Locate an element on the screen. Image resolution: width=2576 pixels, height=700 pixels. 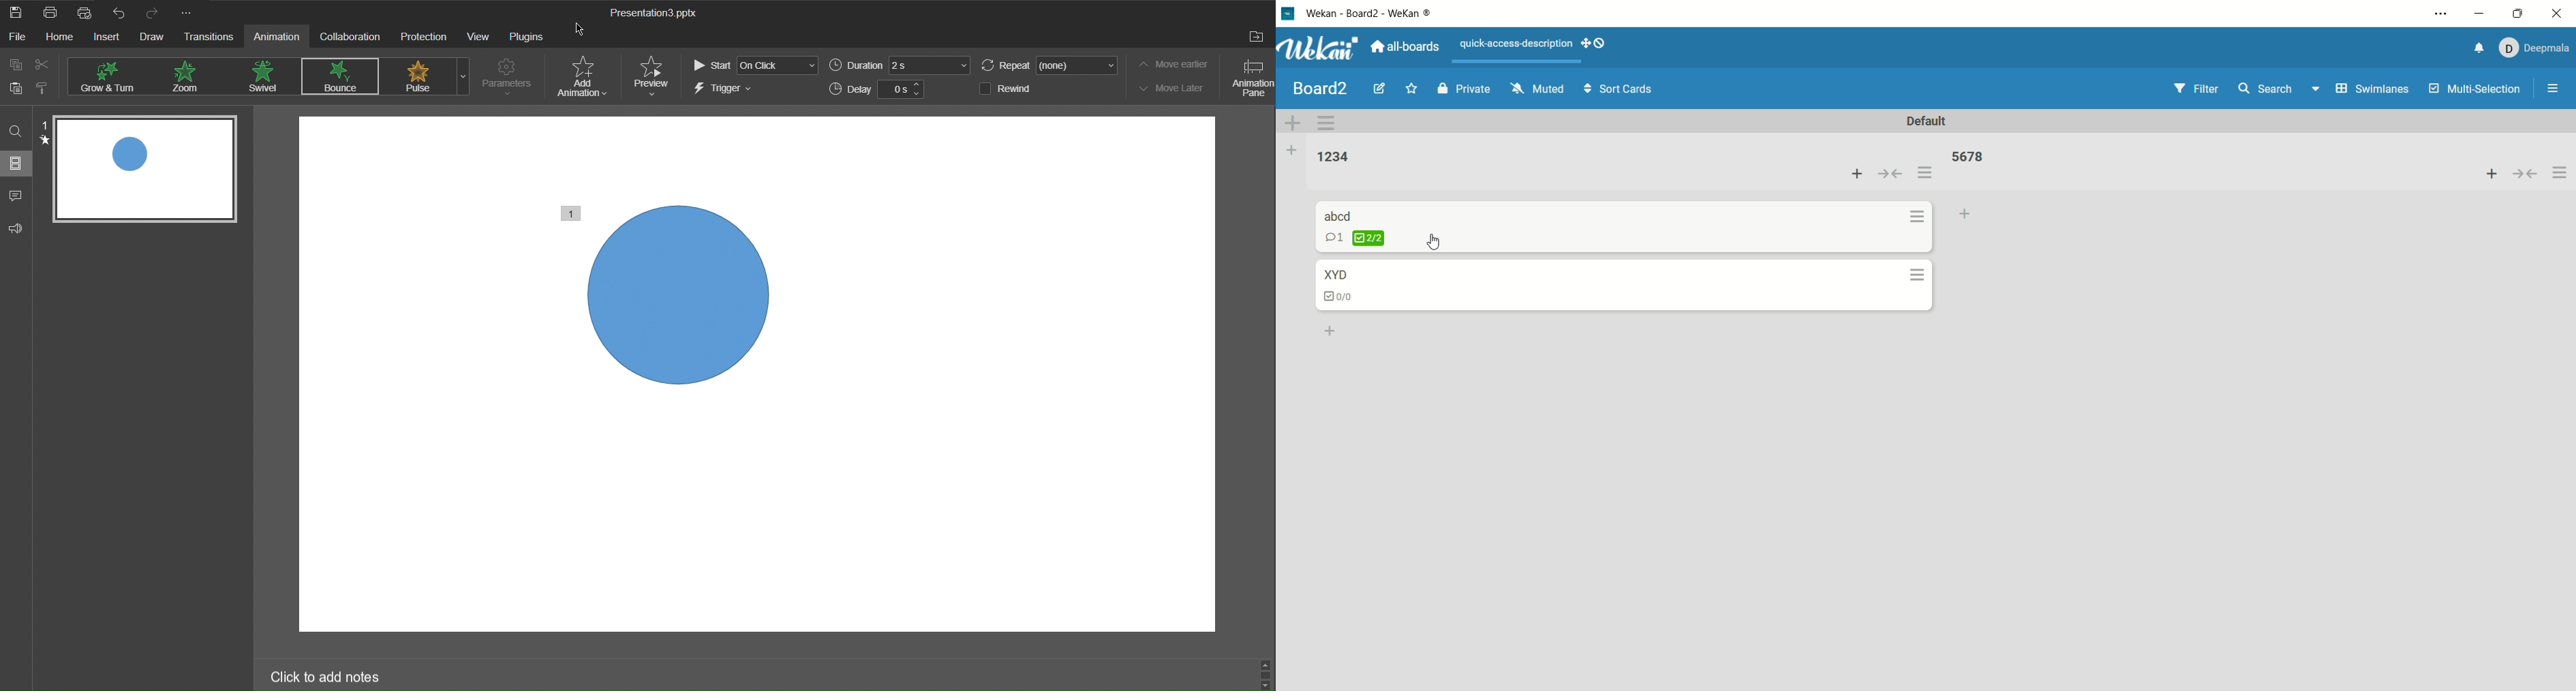
checkbox is located at coordinates (983, 88).